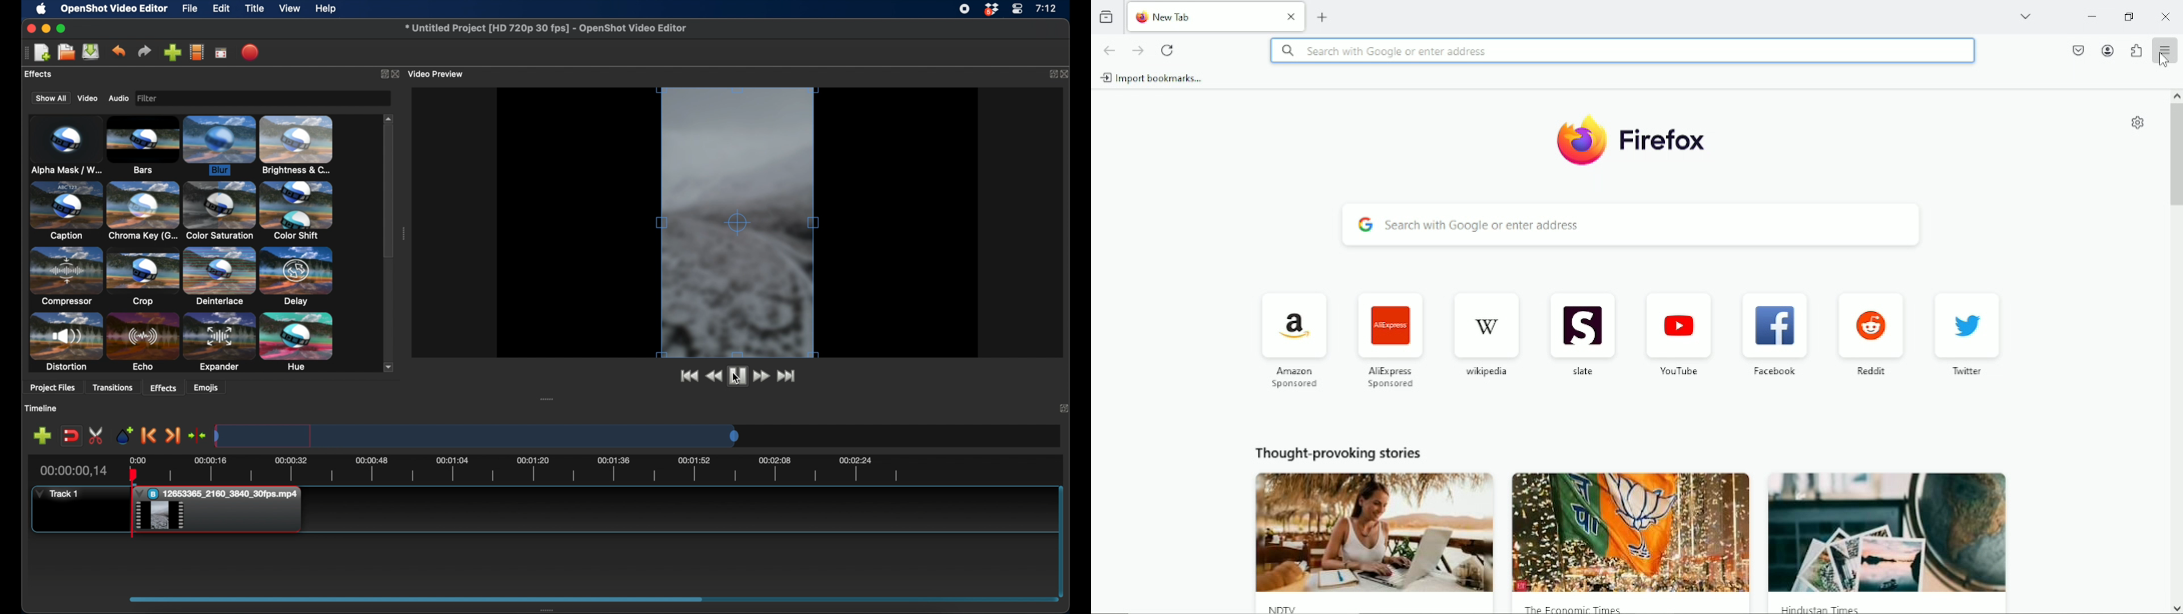 This screenshot has width=2184, height=616. I want to click on timeline scale, so click(478, 435).